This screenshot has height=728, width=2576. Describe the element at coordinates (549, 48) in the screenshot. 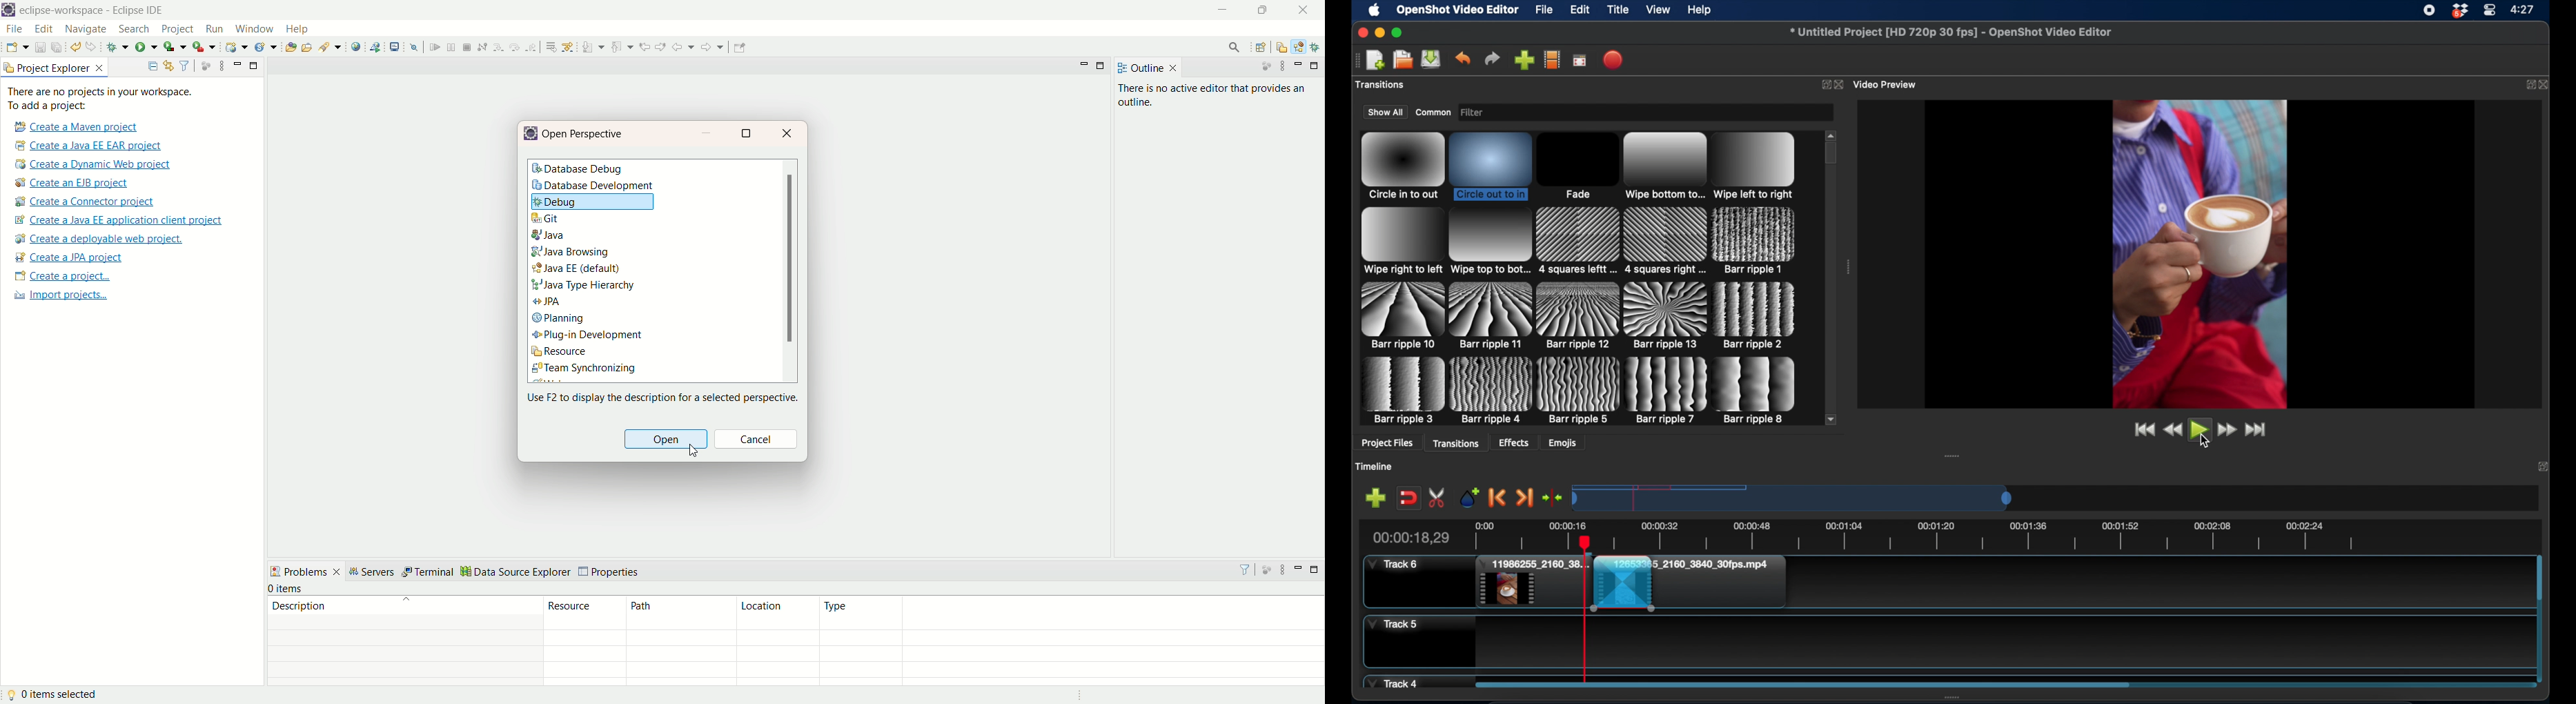

I see `drop to frame` at that location.